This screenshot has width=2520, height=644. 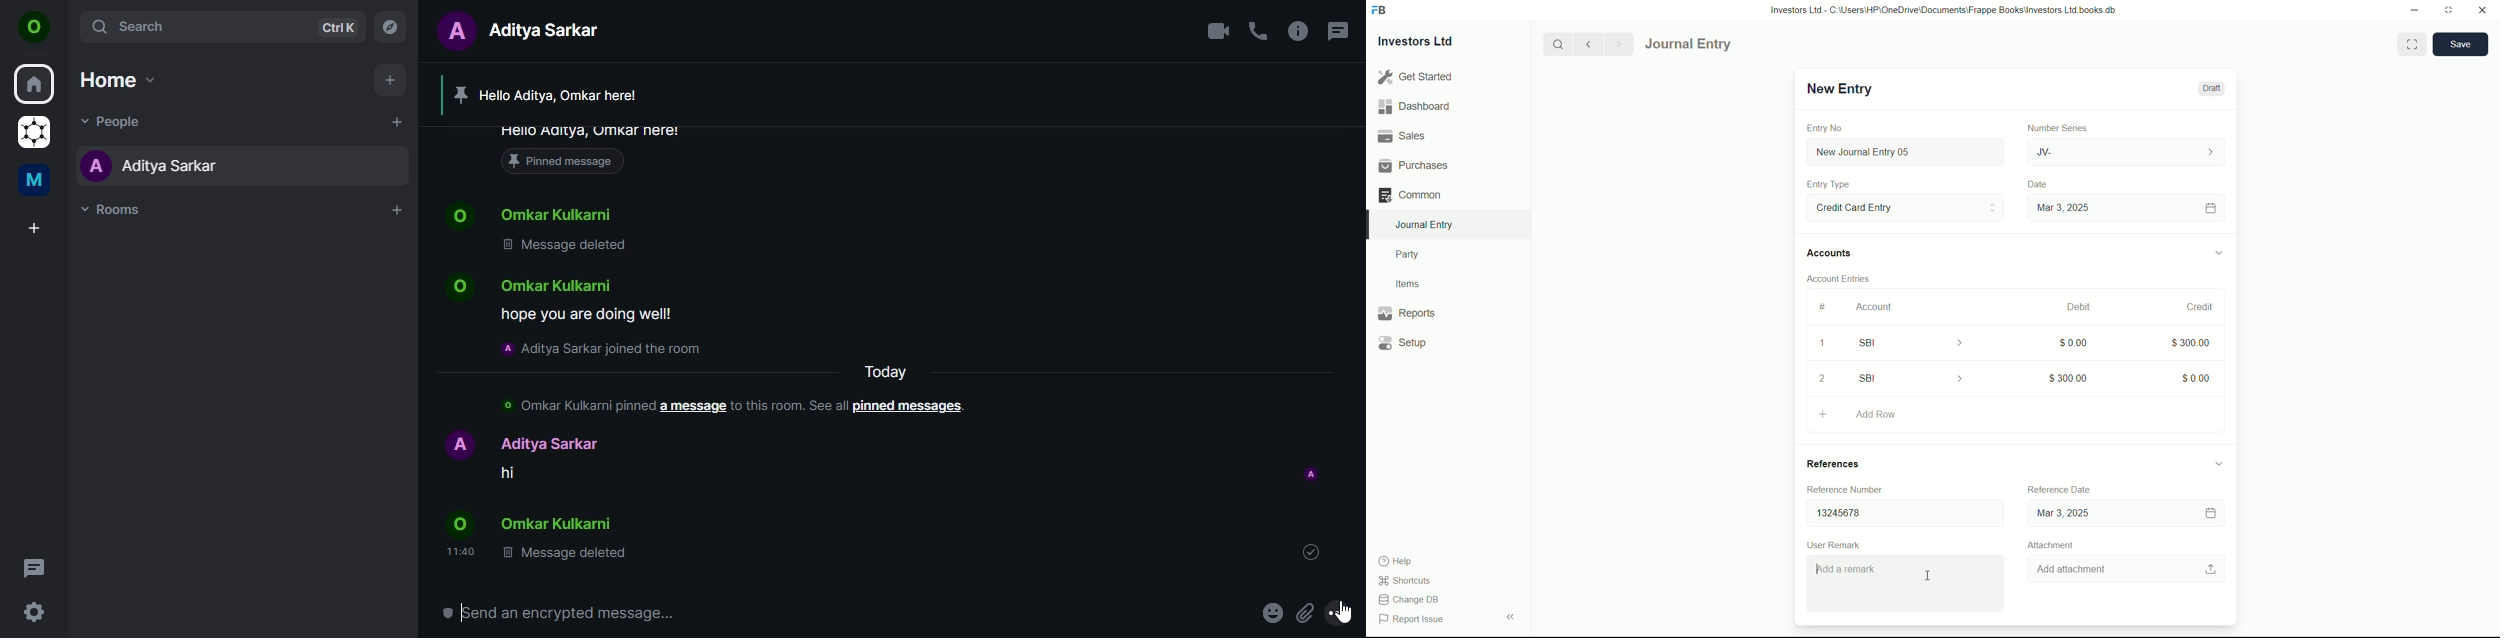 What do you see at coordinates (388, 80) in the screenshot?
I see `add` at bounding box center [388, 80].